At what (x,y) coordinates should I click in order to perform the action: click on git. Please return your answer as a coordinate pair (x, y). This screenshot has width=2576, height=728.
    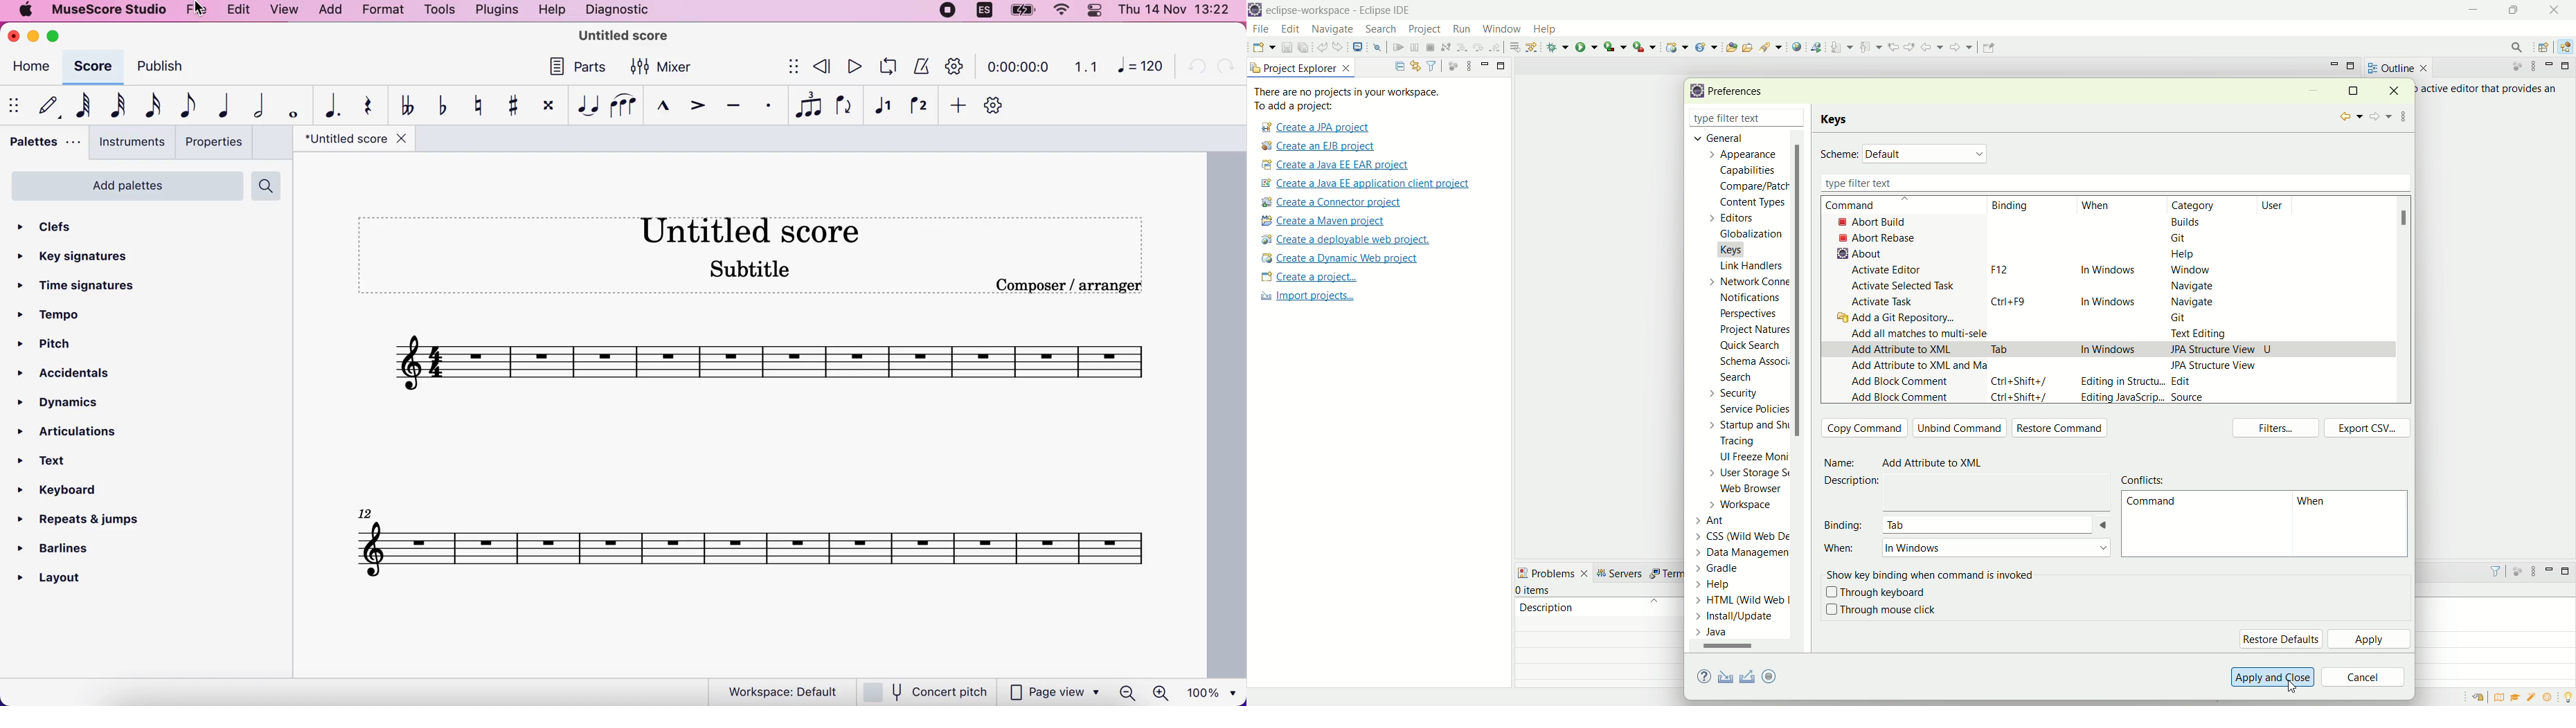
    Looking at the image, I should click on (2183, 237).